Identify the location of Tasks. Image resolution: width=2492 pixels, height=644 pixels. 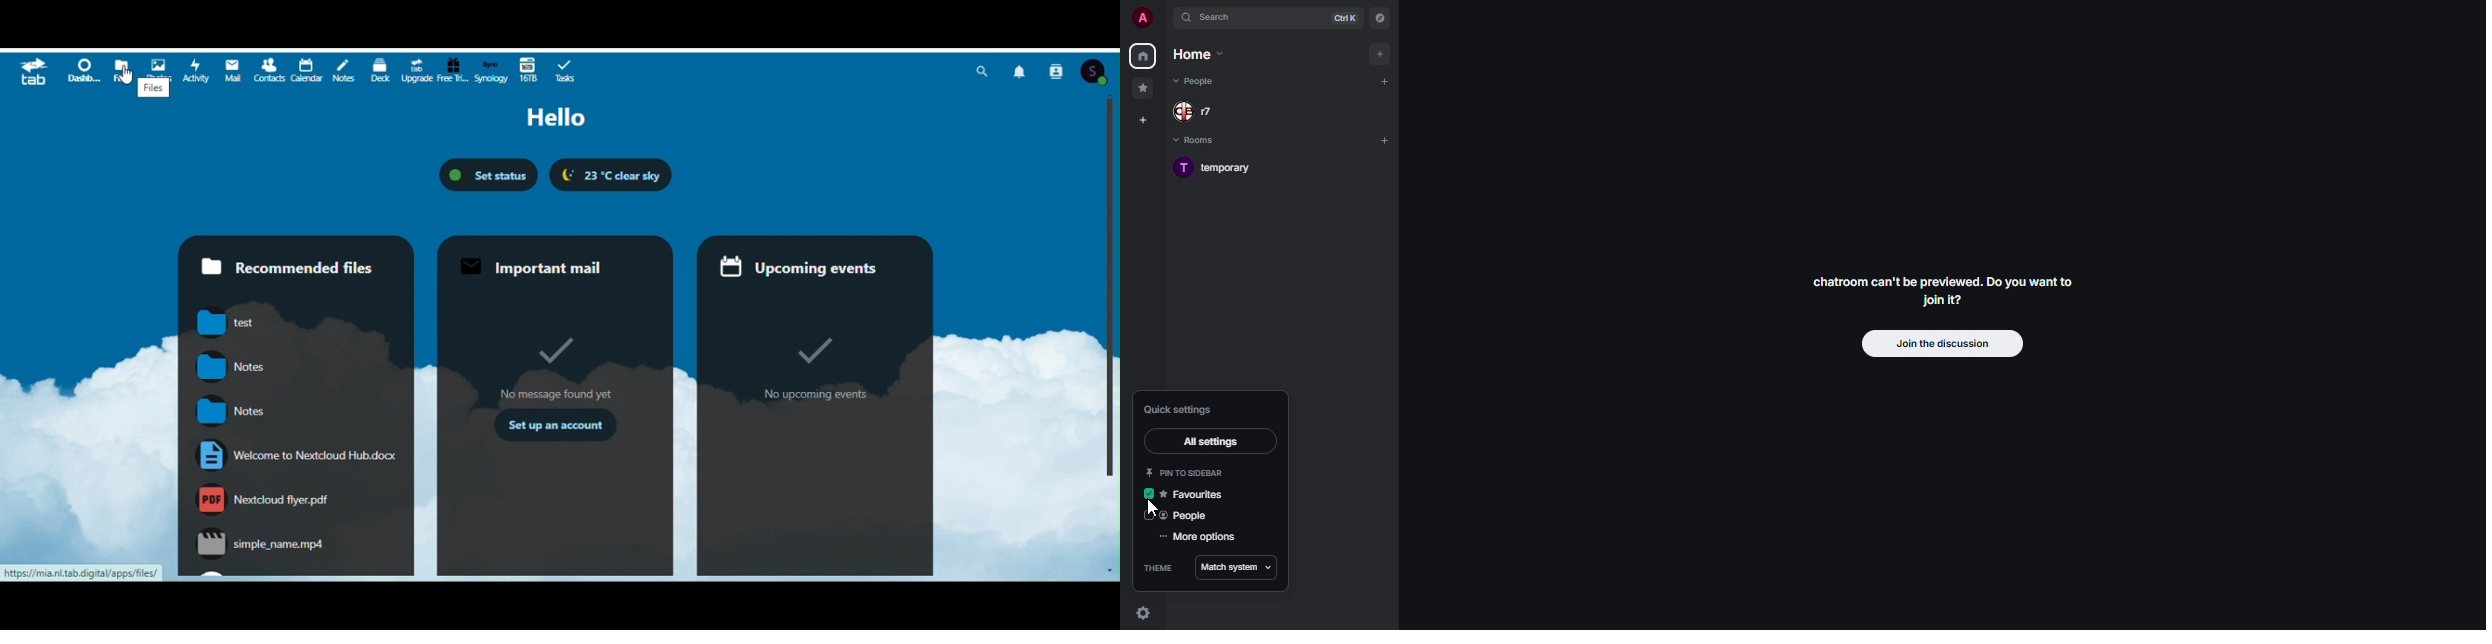
(566, 72).